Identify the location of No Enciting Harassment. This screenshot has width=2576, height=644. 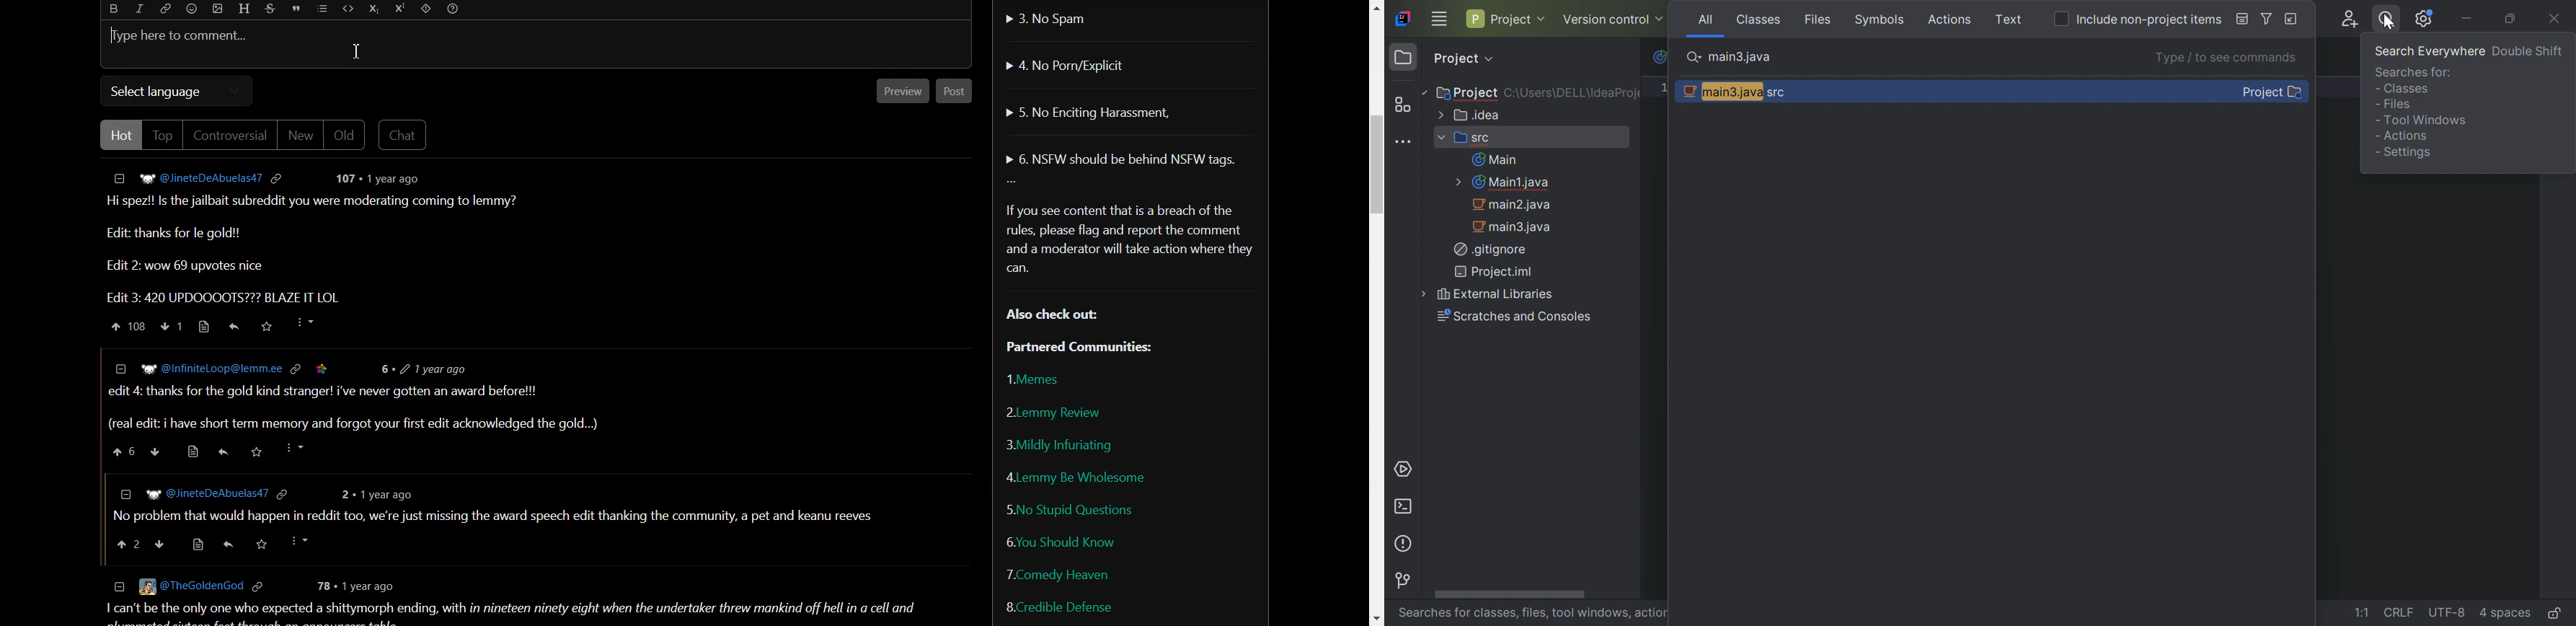
(1088, 110).